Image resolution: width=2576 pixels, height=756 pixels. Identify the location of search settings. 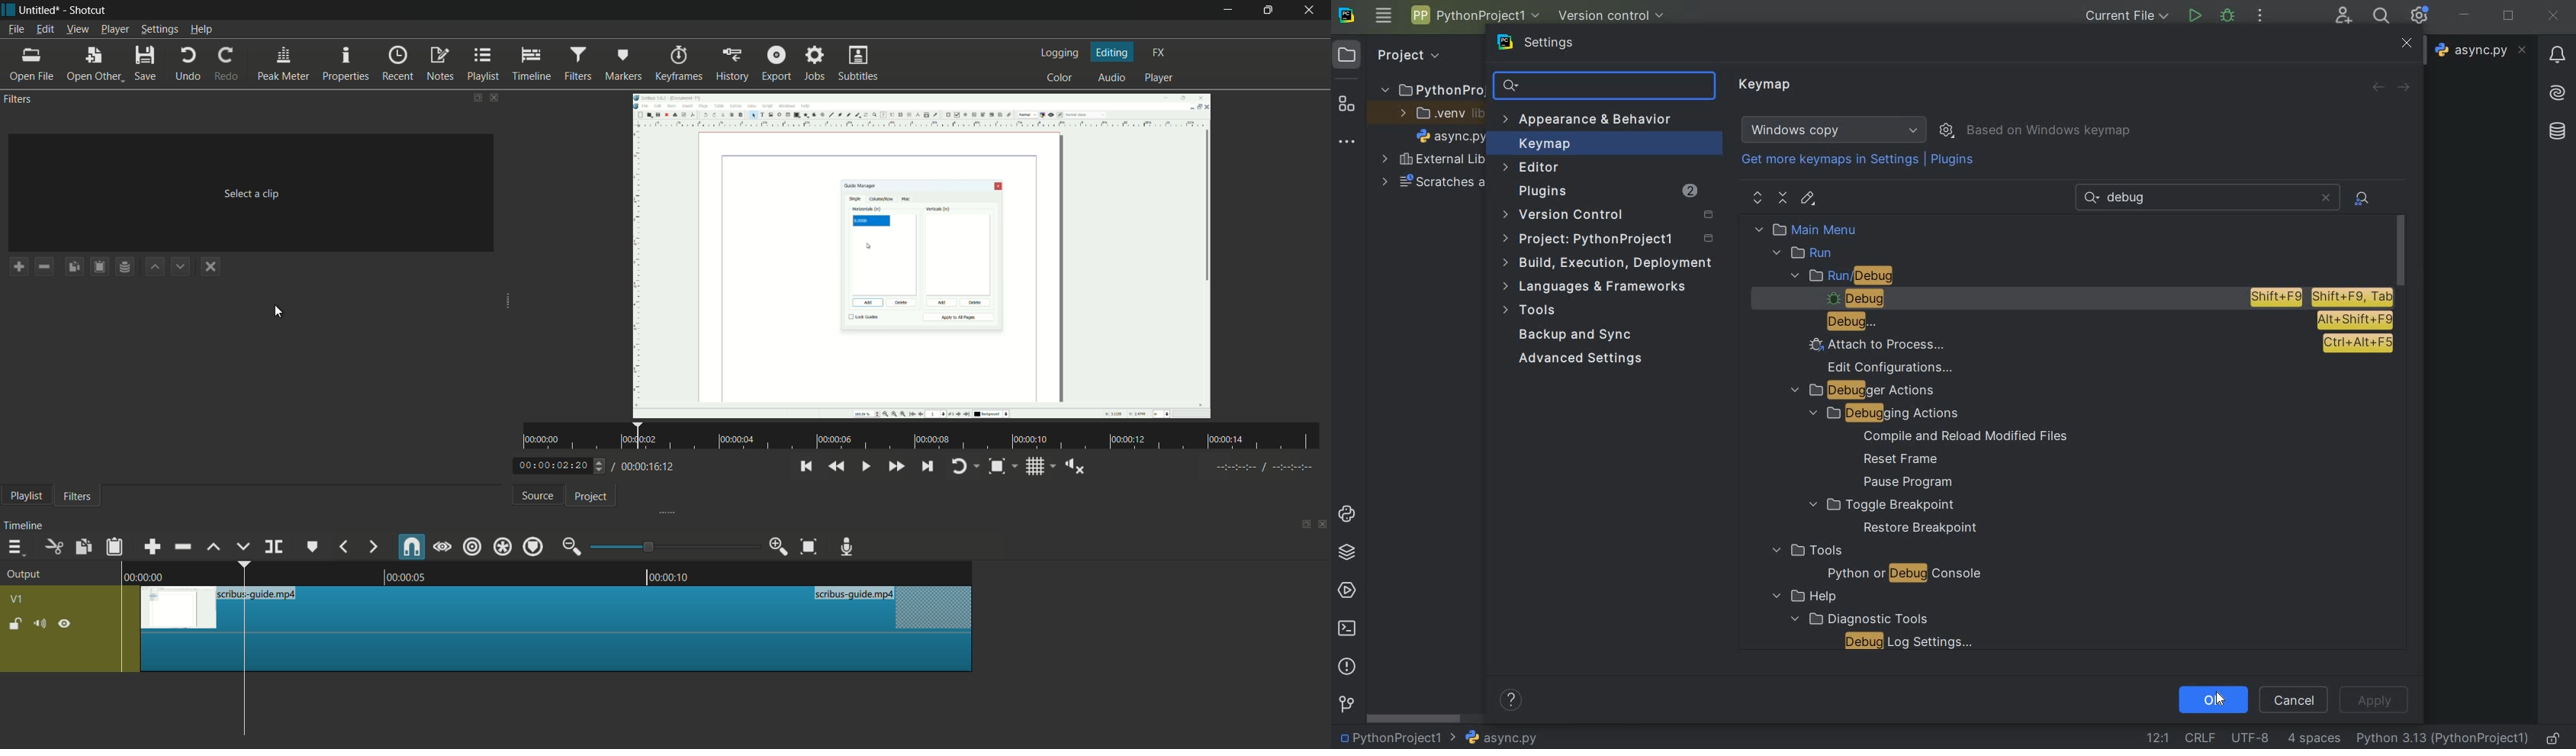
(1605, 86).